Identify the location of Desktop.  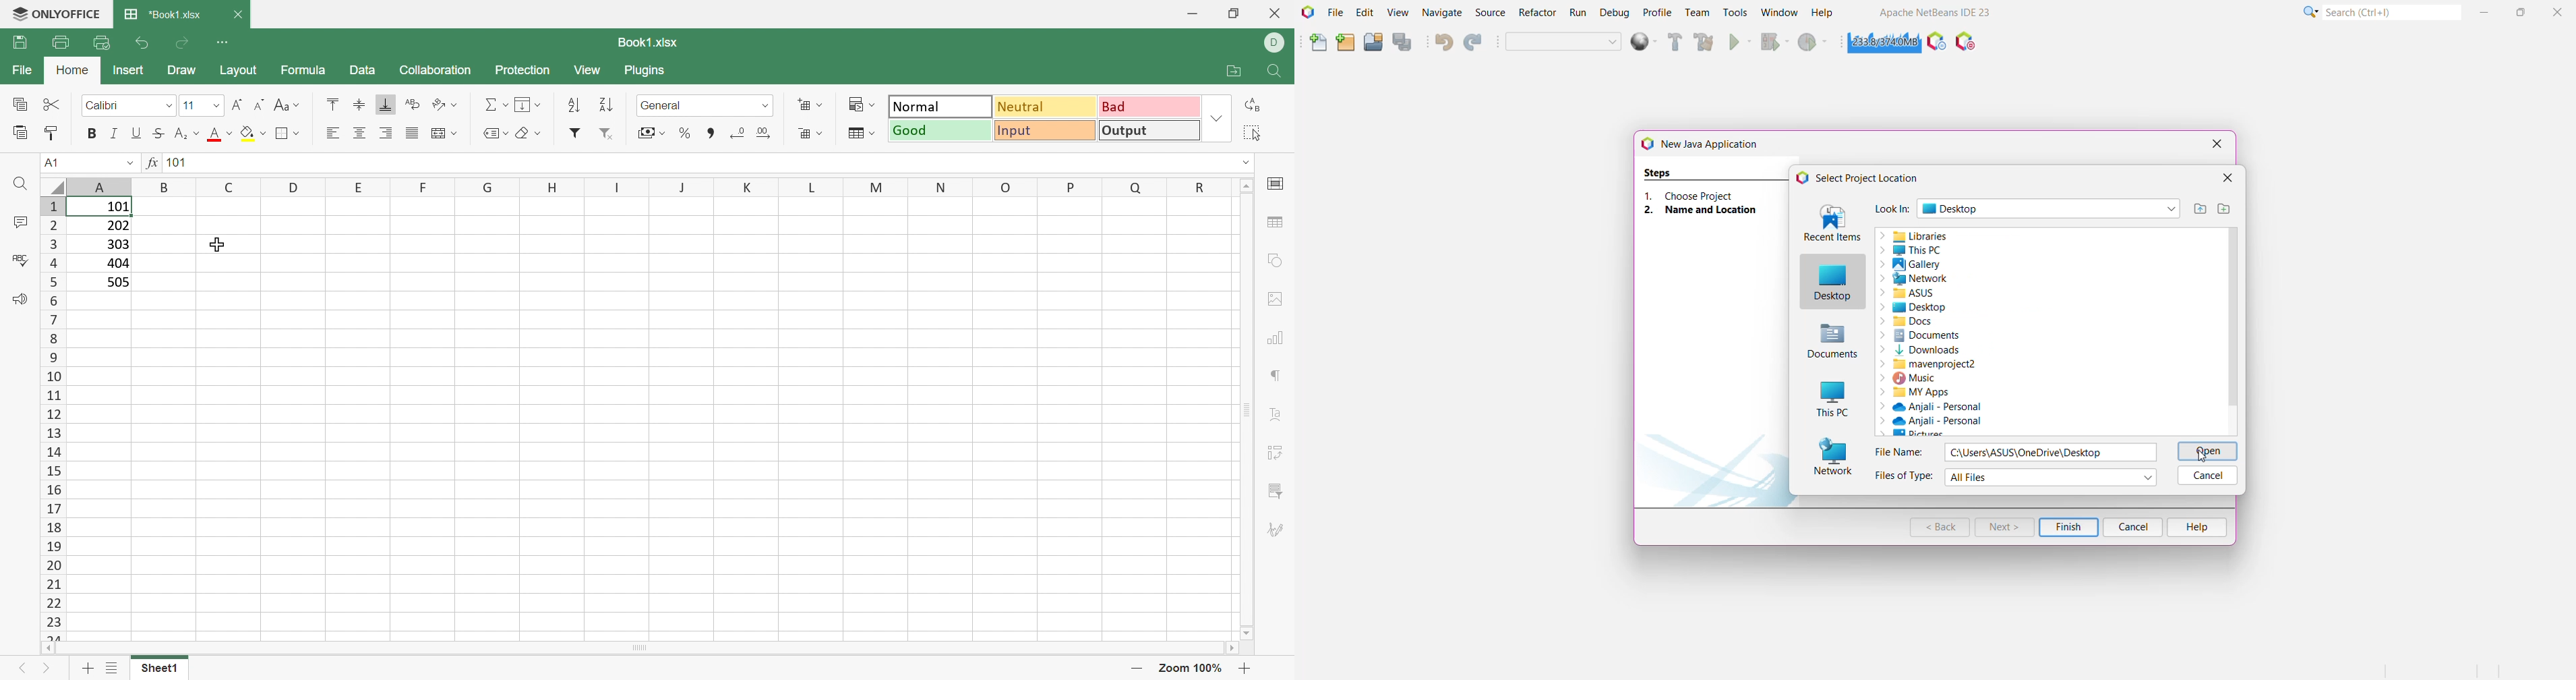
(1832, 282).